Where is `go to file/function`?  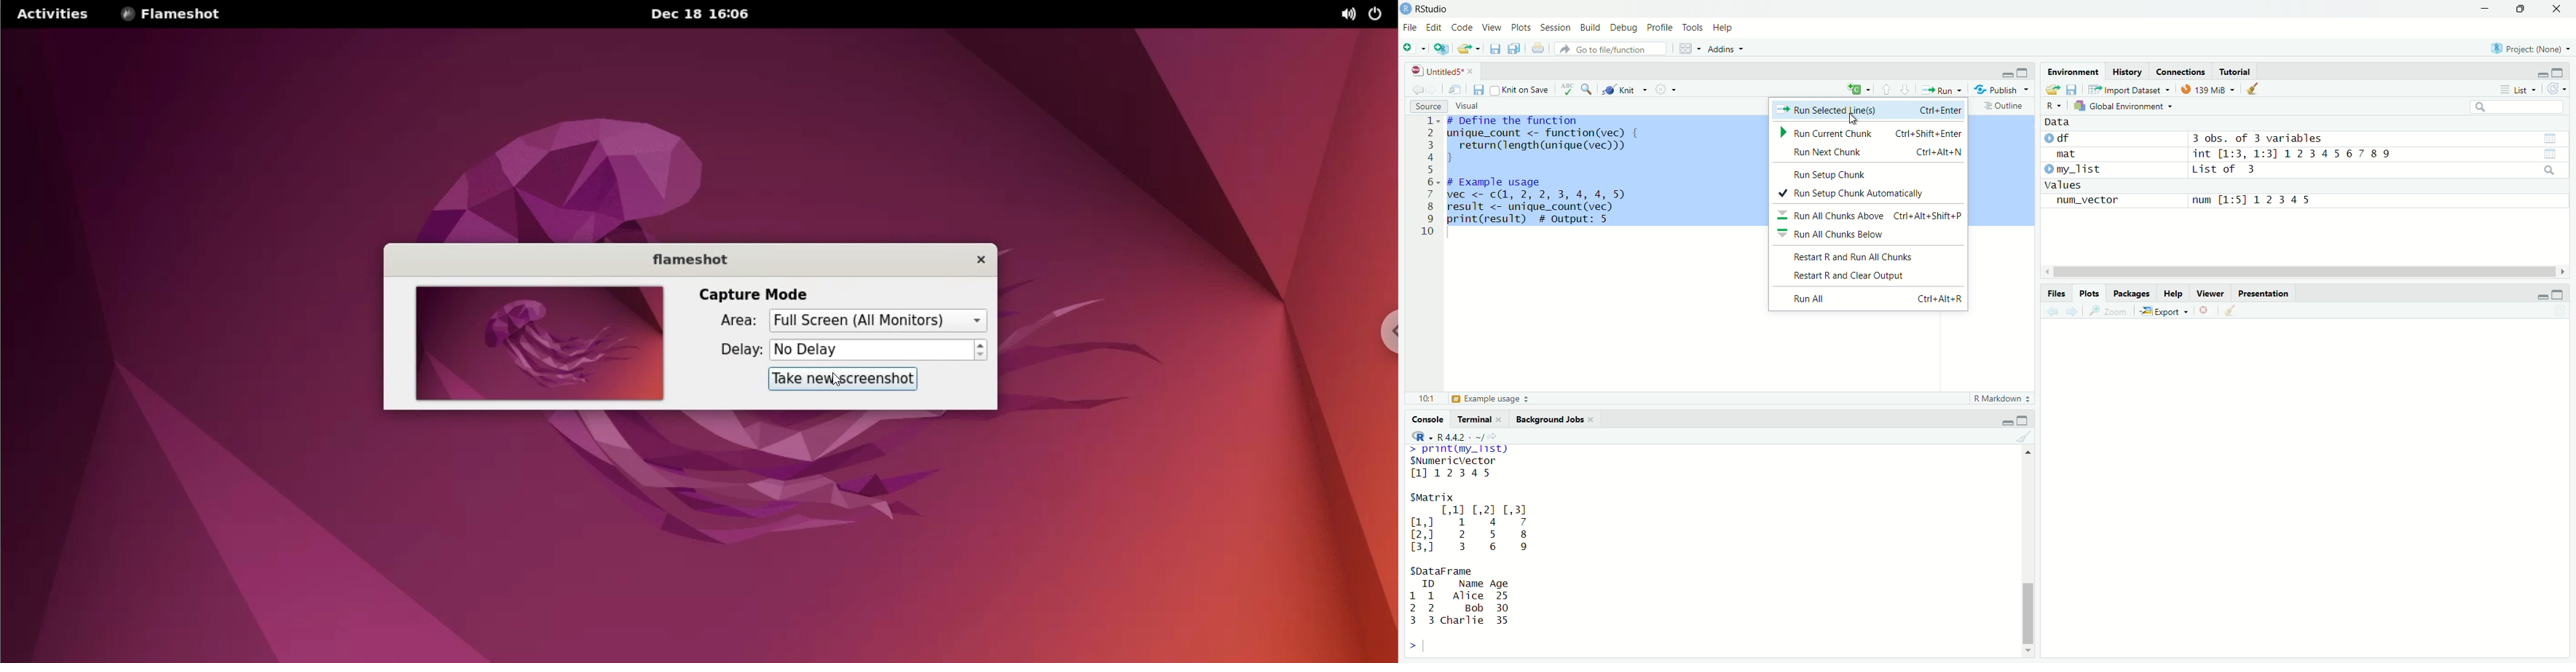
go to file/function is located at coordinates (1611, 48).